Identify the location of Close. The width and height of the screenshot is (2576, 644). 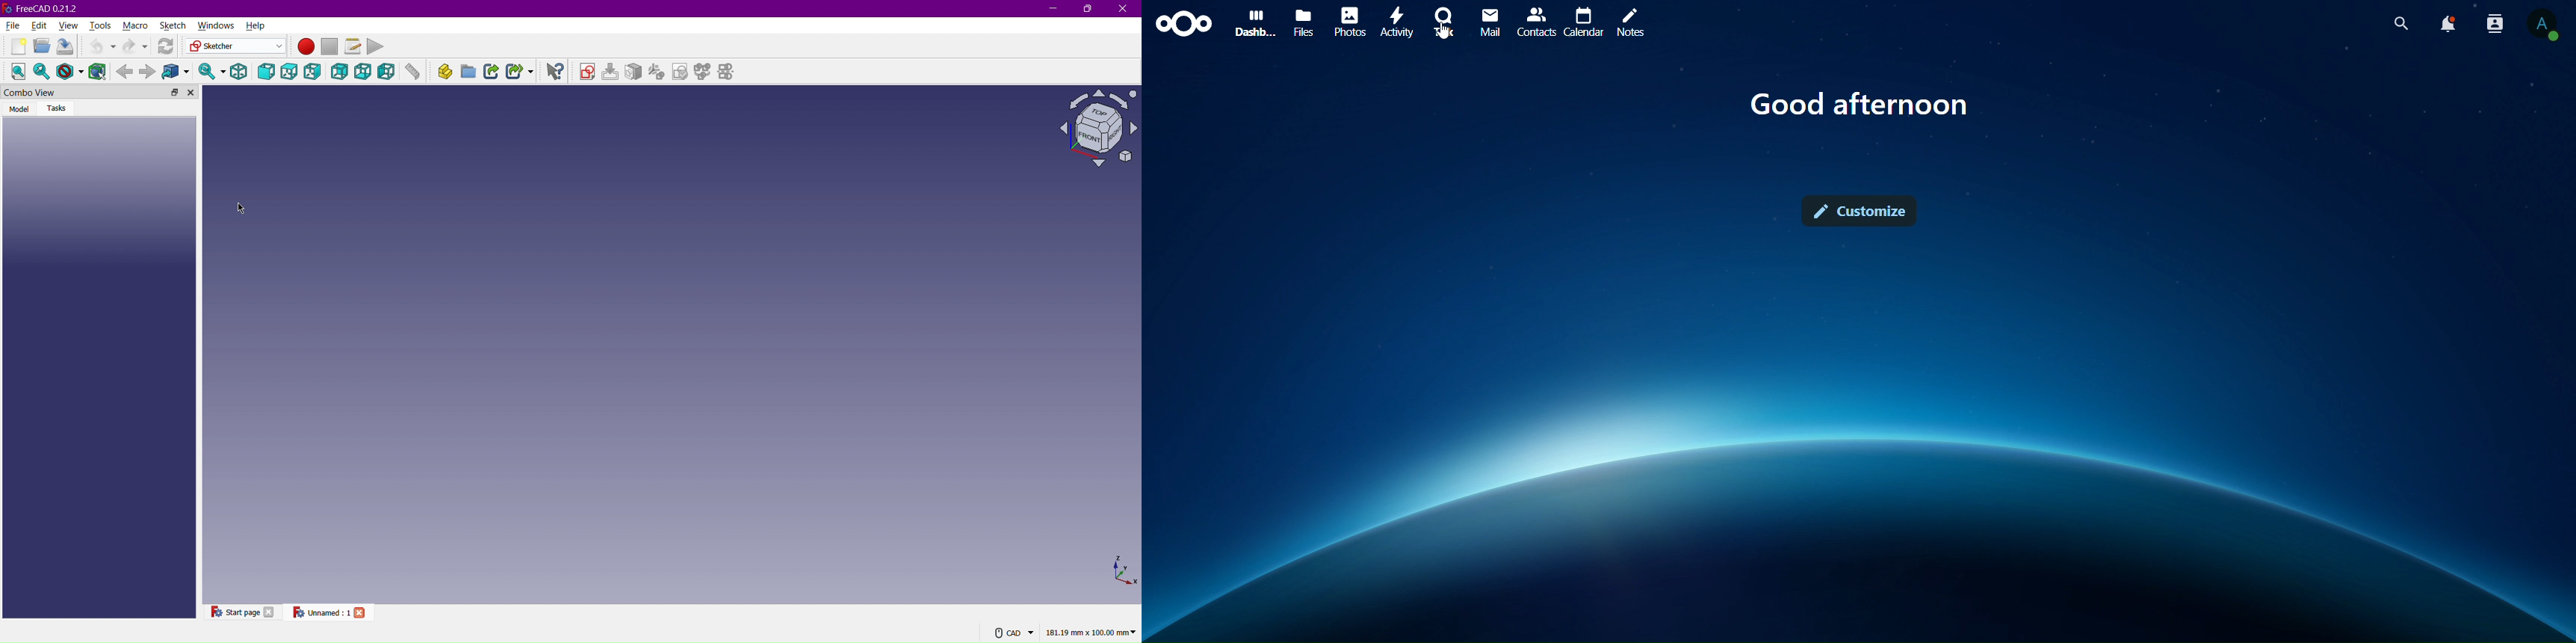
(1126, 9).